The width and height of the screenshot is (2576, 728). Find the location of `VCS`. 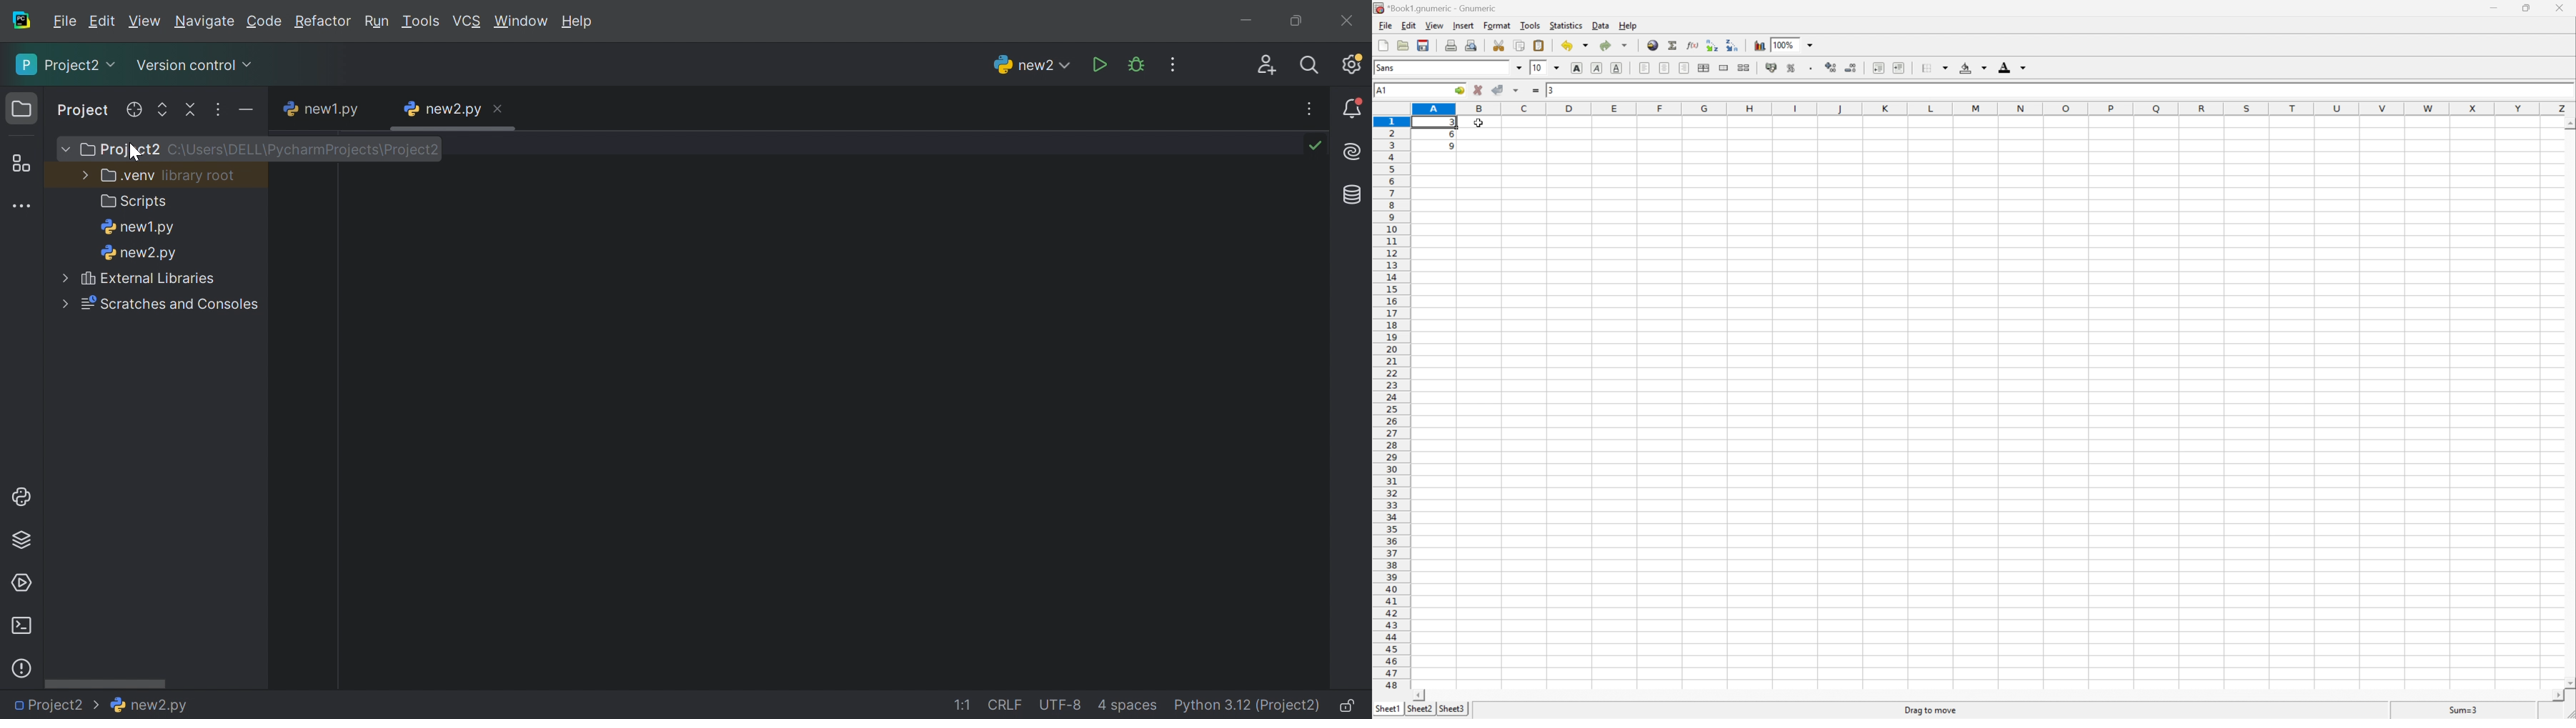

VCS is located at coordinates (467, 21).